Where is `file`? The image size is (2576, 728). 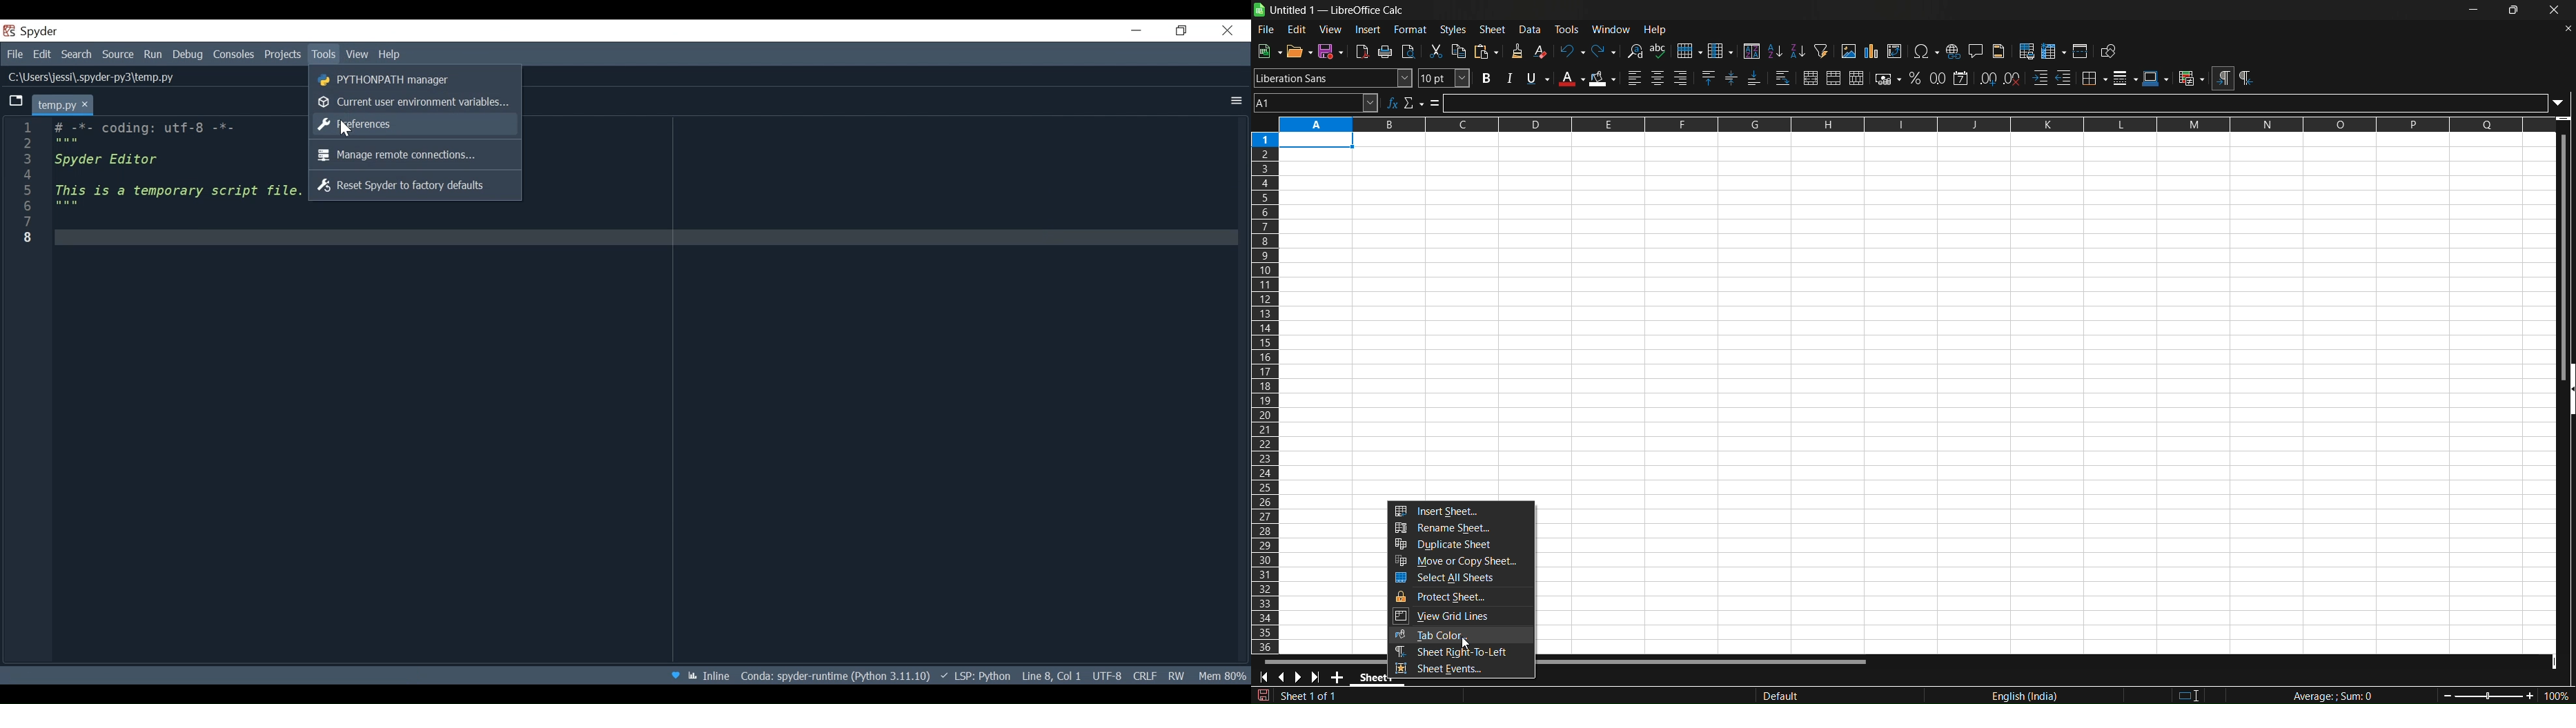
file is located at coordinates (1264, 30).